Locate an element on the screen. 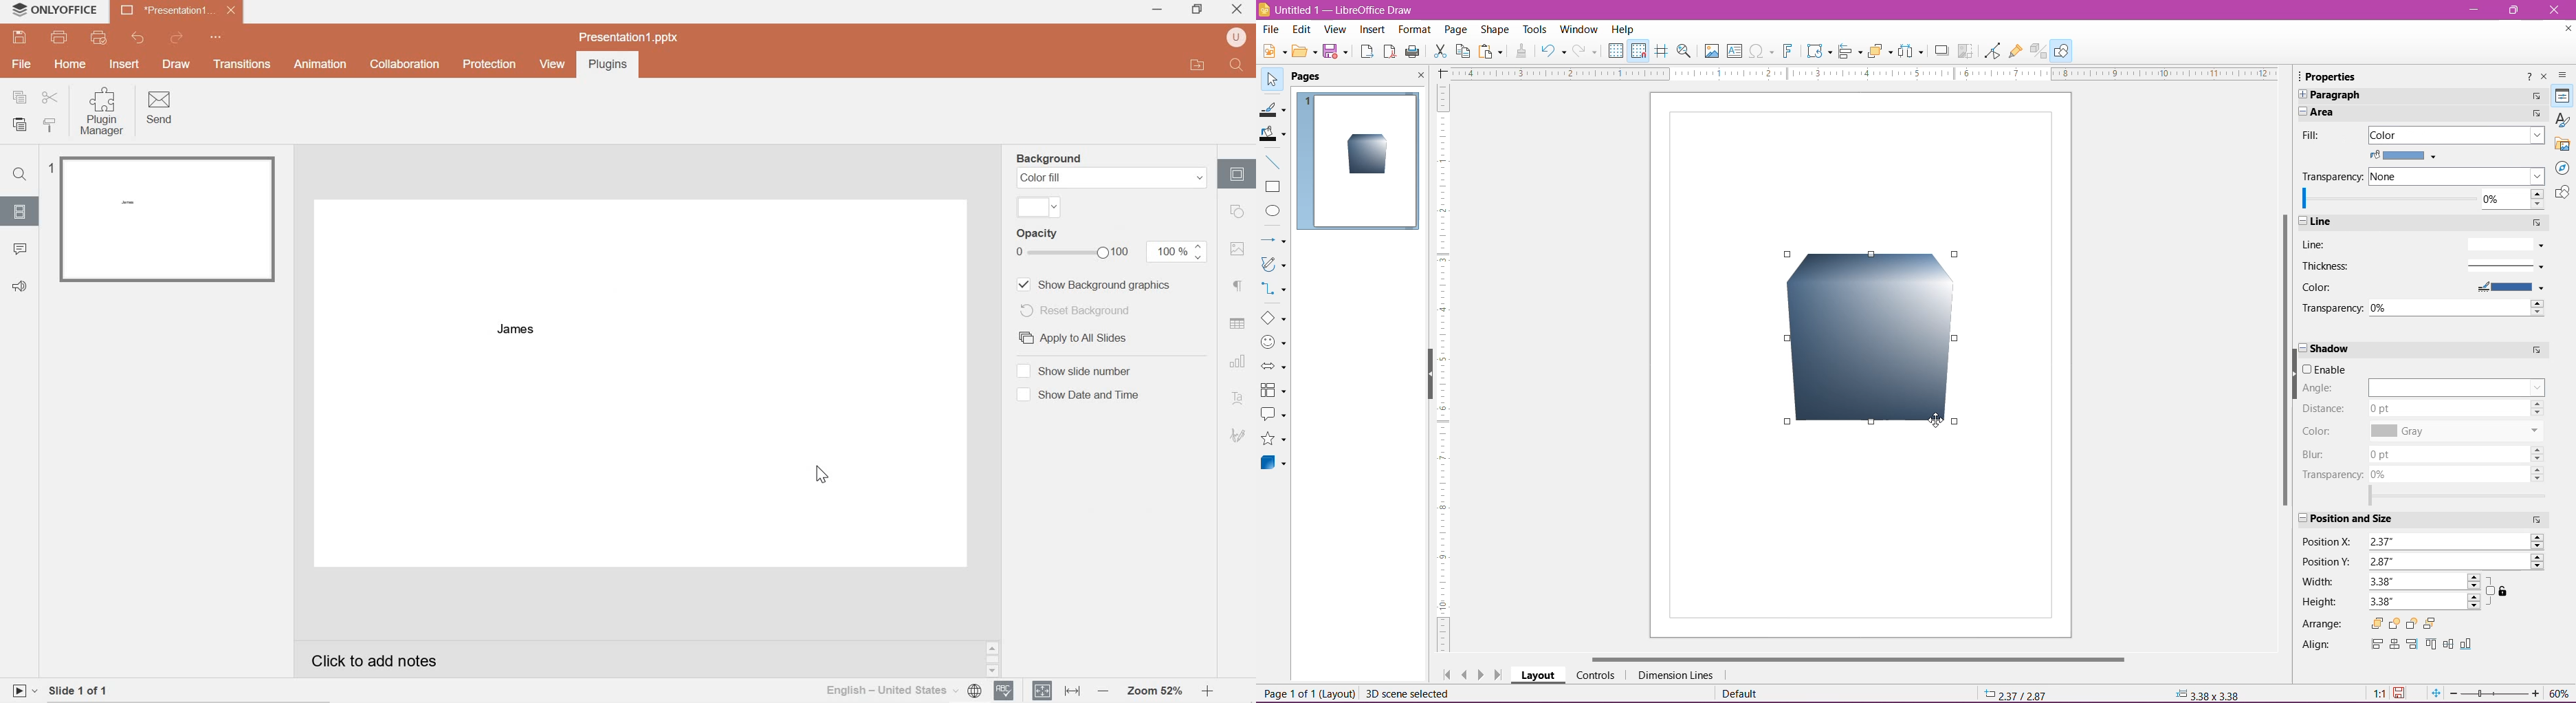 The height and width of the screenshot is (728, 2576). More Options is located at coordinates (2533, 223).